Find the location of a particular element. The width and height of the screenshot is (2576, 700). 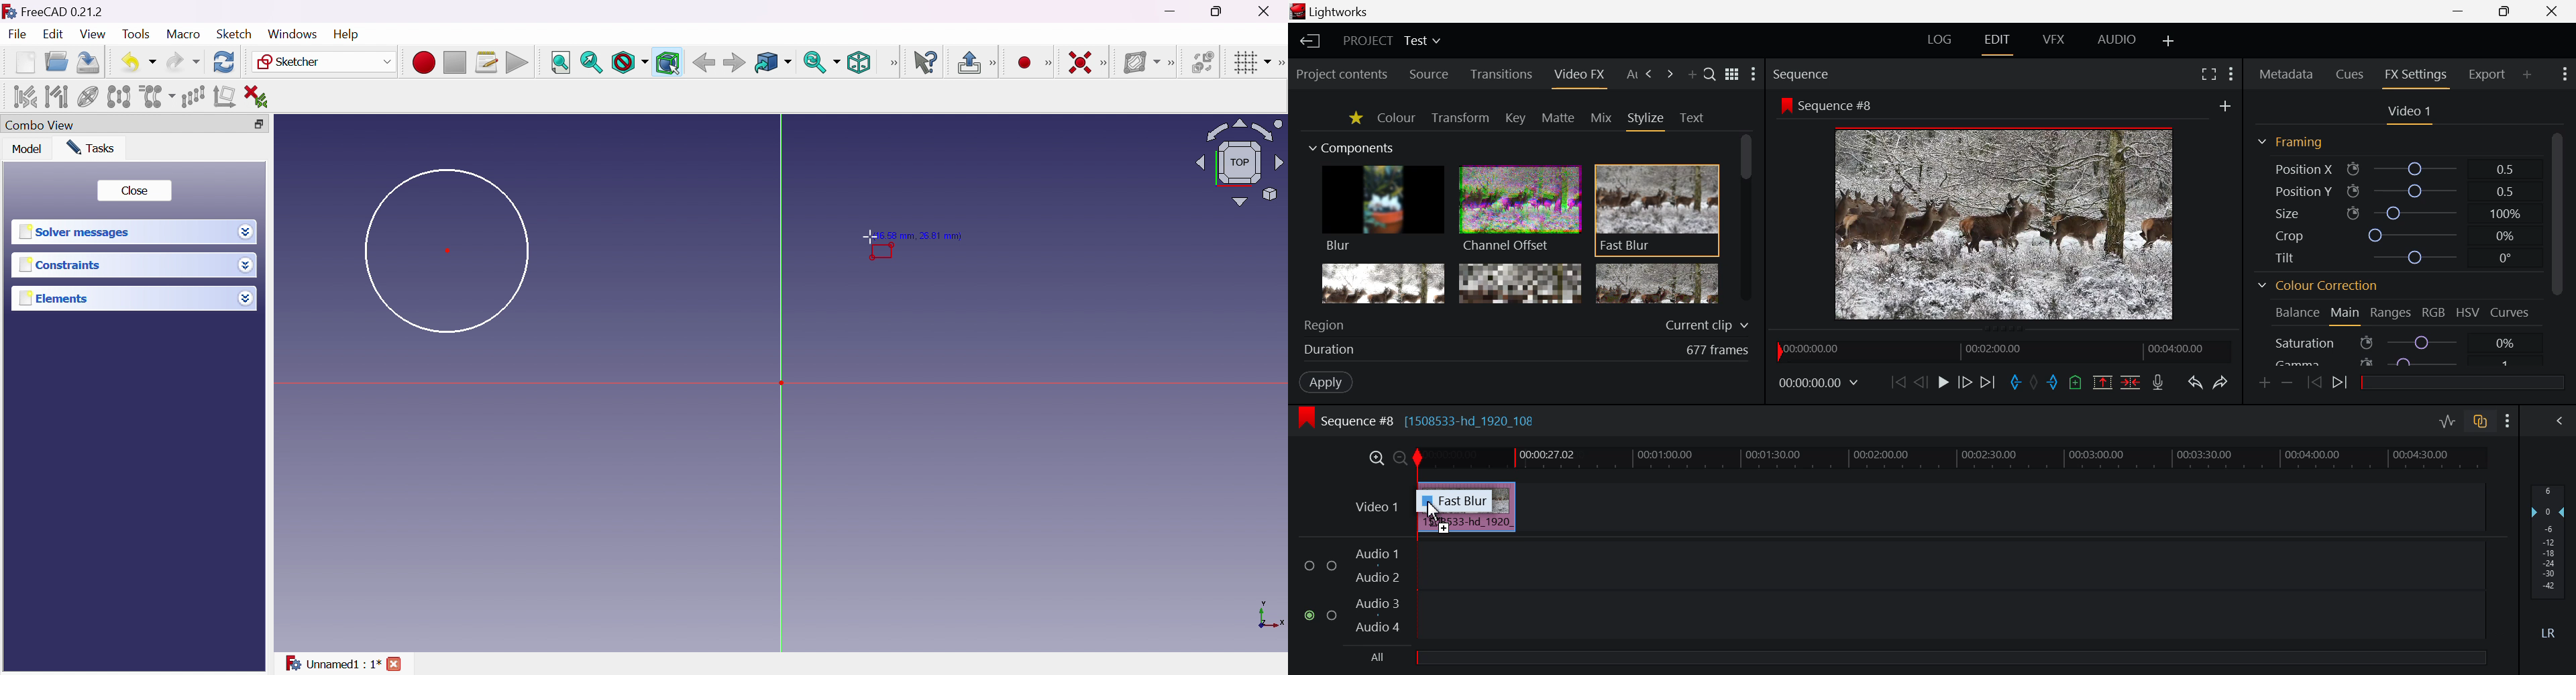

Restore Down is located at coordinates (2463, 11).